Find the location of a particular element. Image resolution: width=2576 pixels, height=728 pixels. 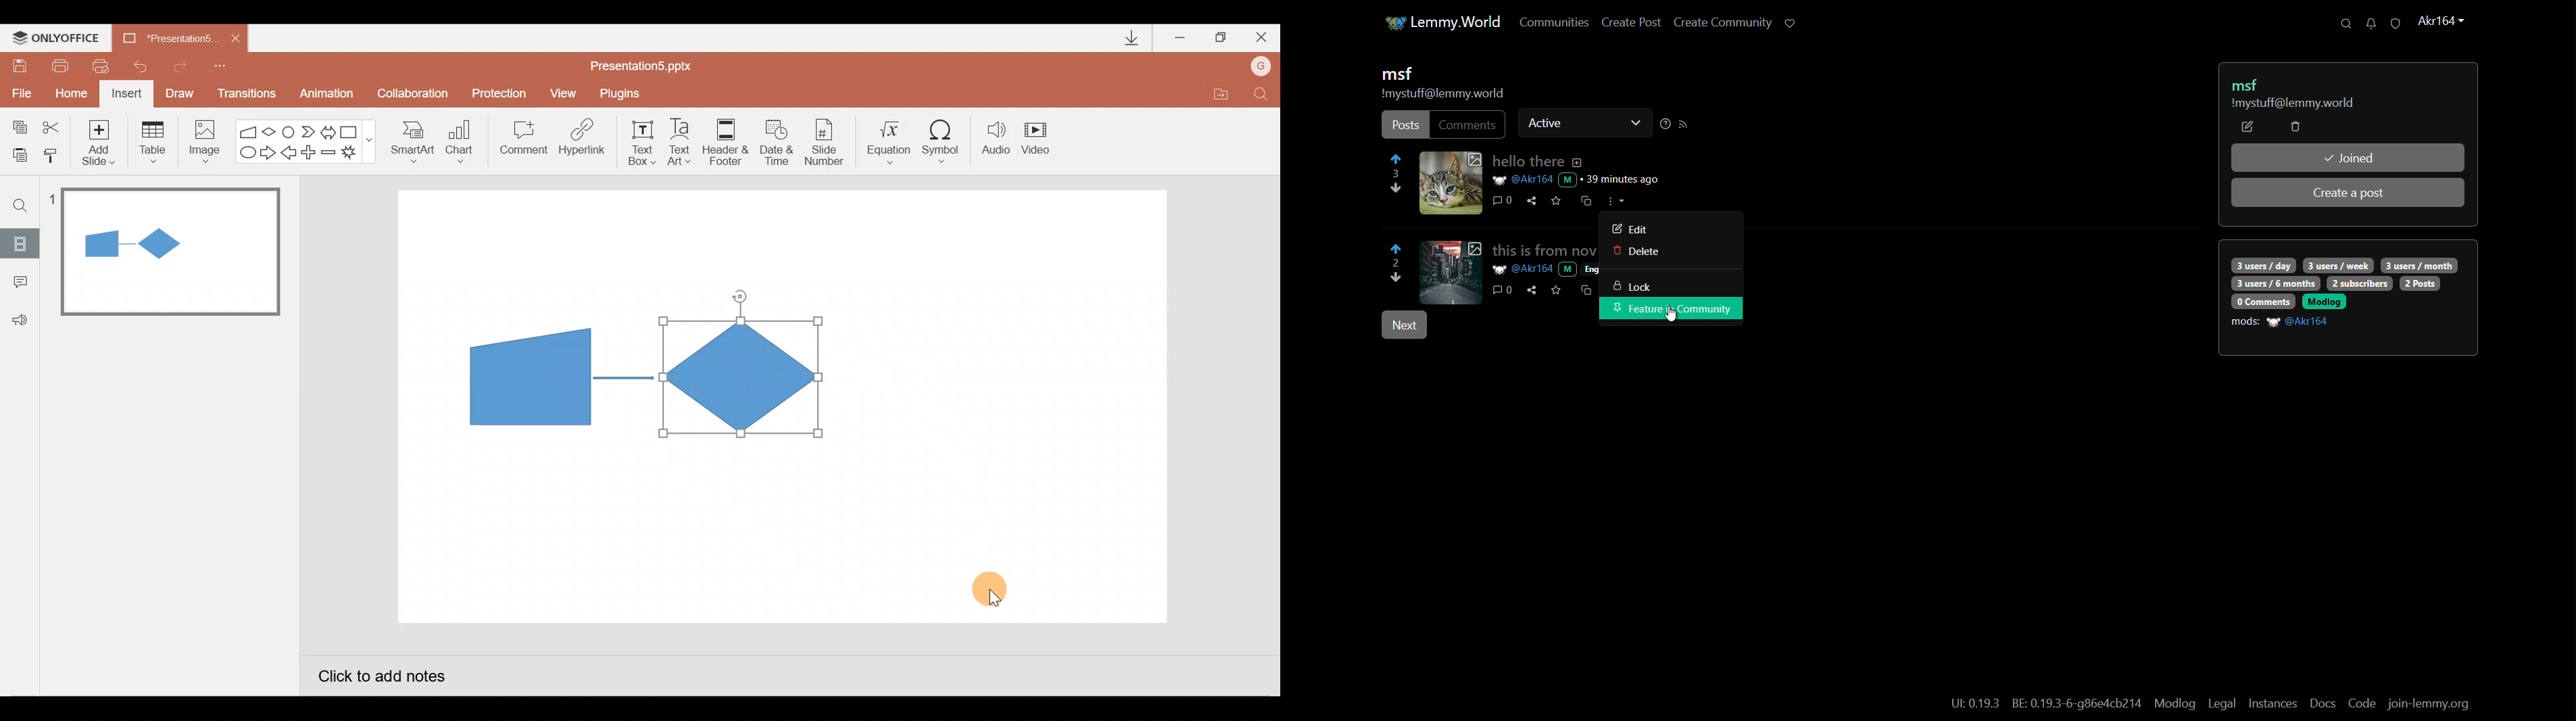

edit is located at coordinates (1628, 229).